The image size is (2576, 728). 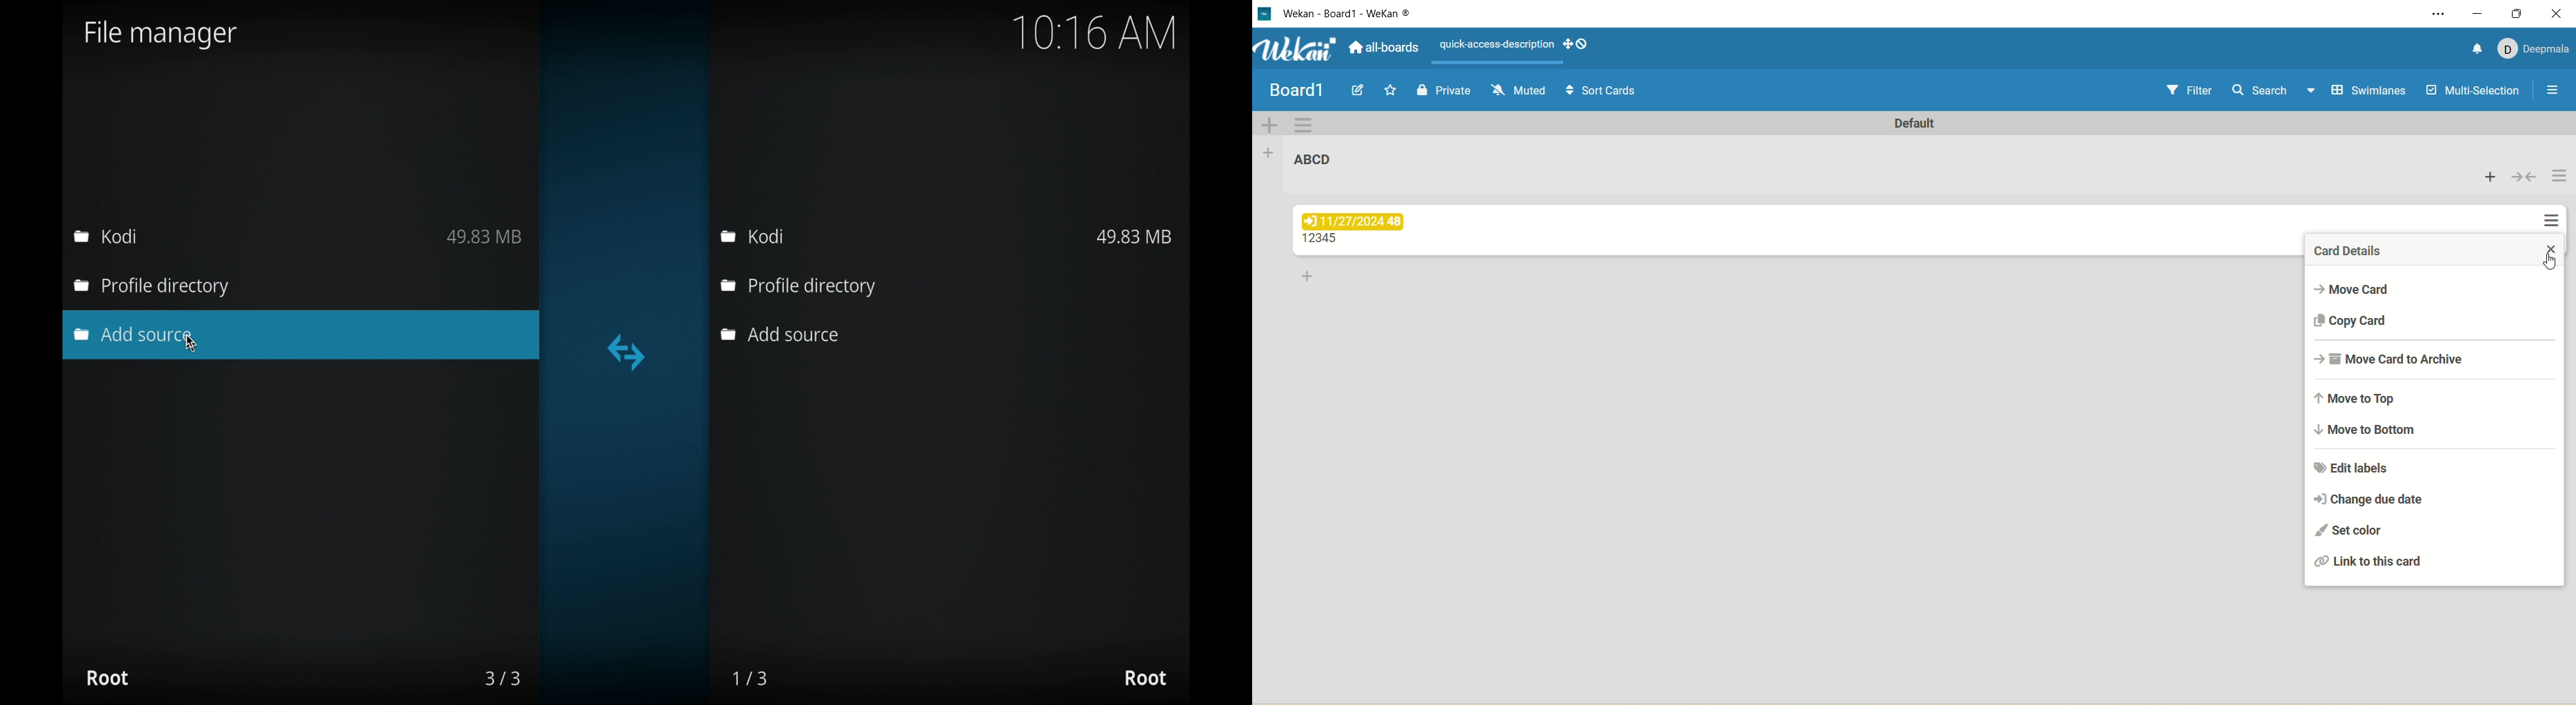 What do you see at coordinates (1296, 91) in the screenshot?
I see `board1` at bounding box center [1296, 91].